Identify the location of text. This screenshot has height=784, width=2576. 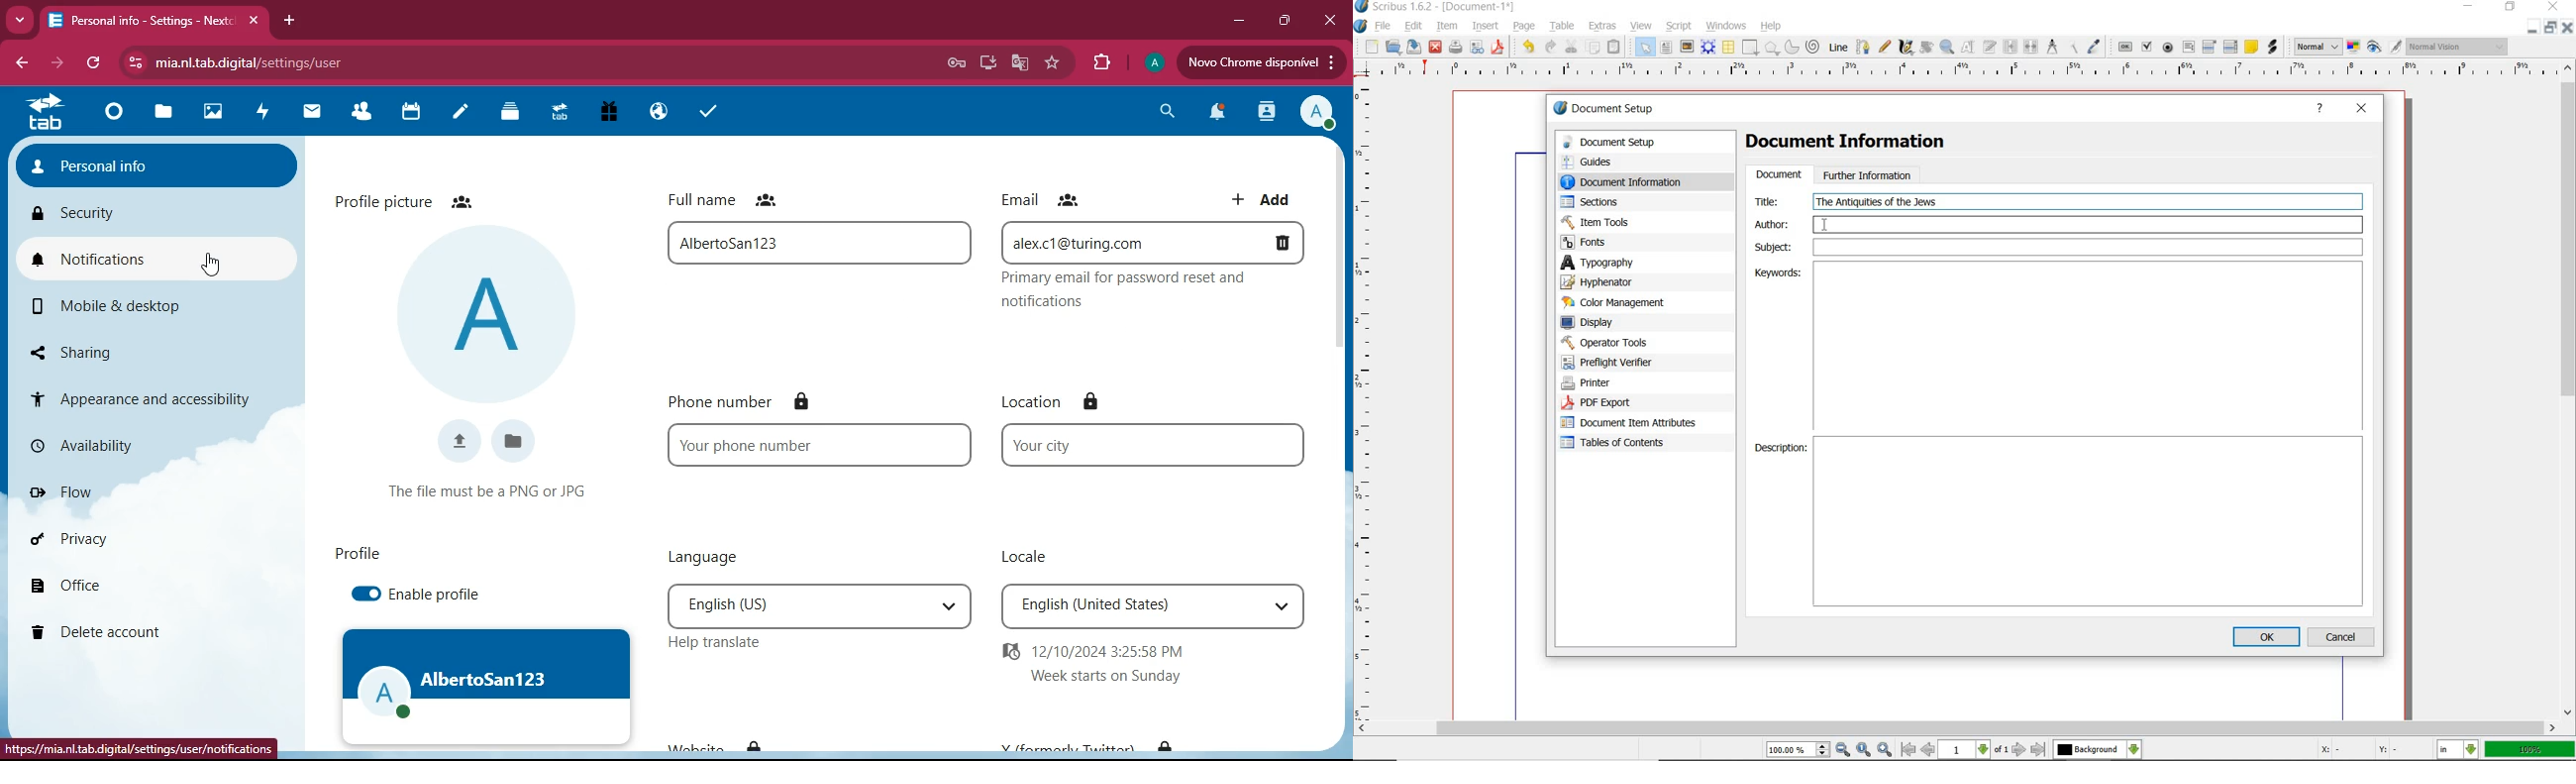
(1877, 202).